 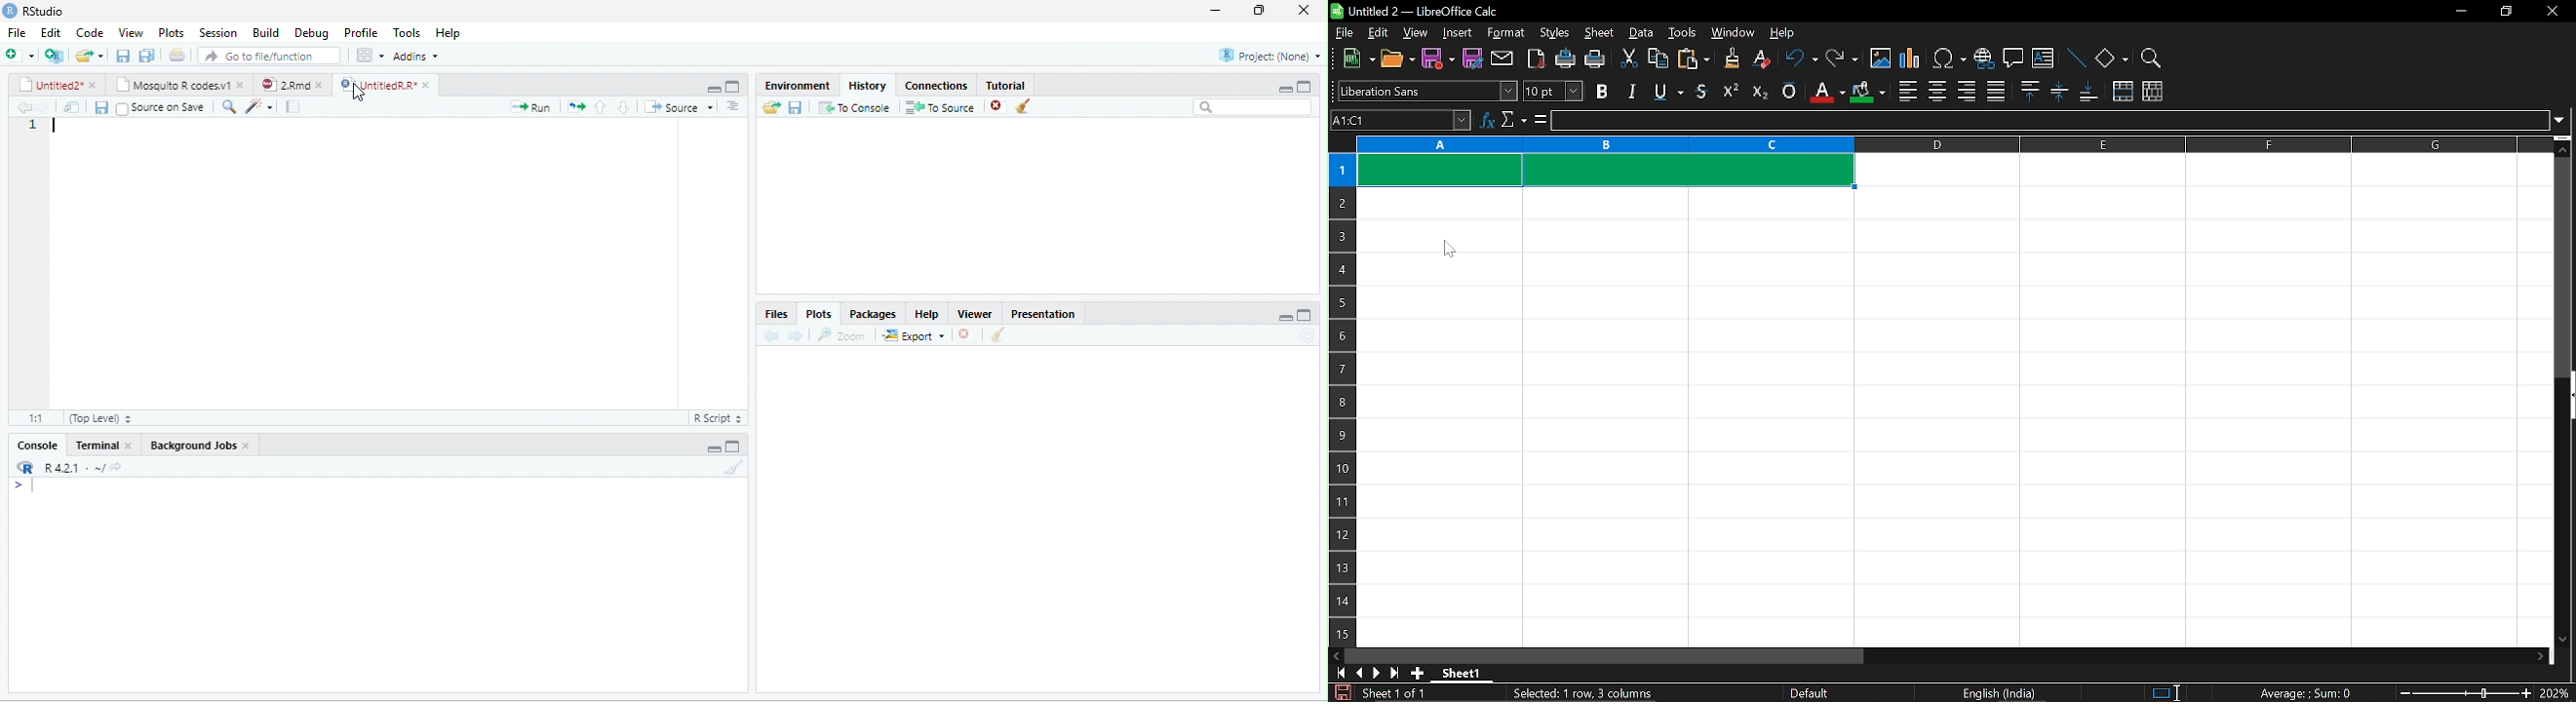 What do you see at coordinates (312, 34) in the screenshot?
I see `debug` at bounding box center [312, 34].